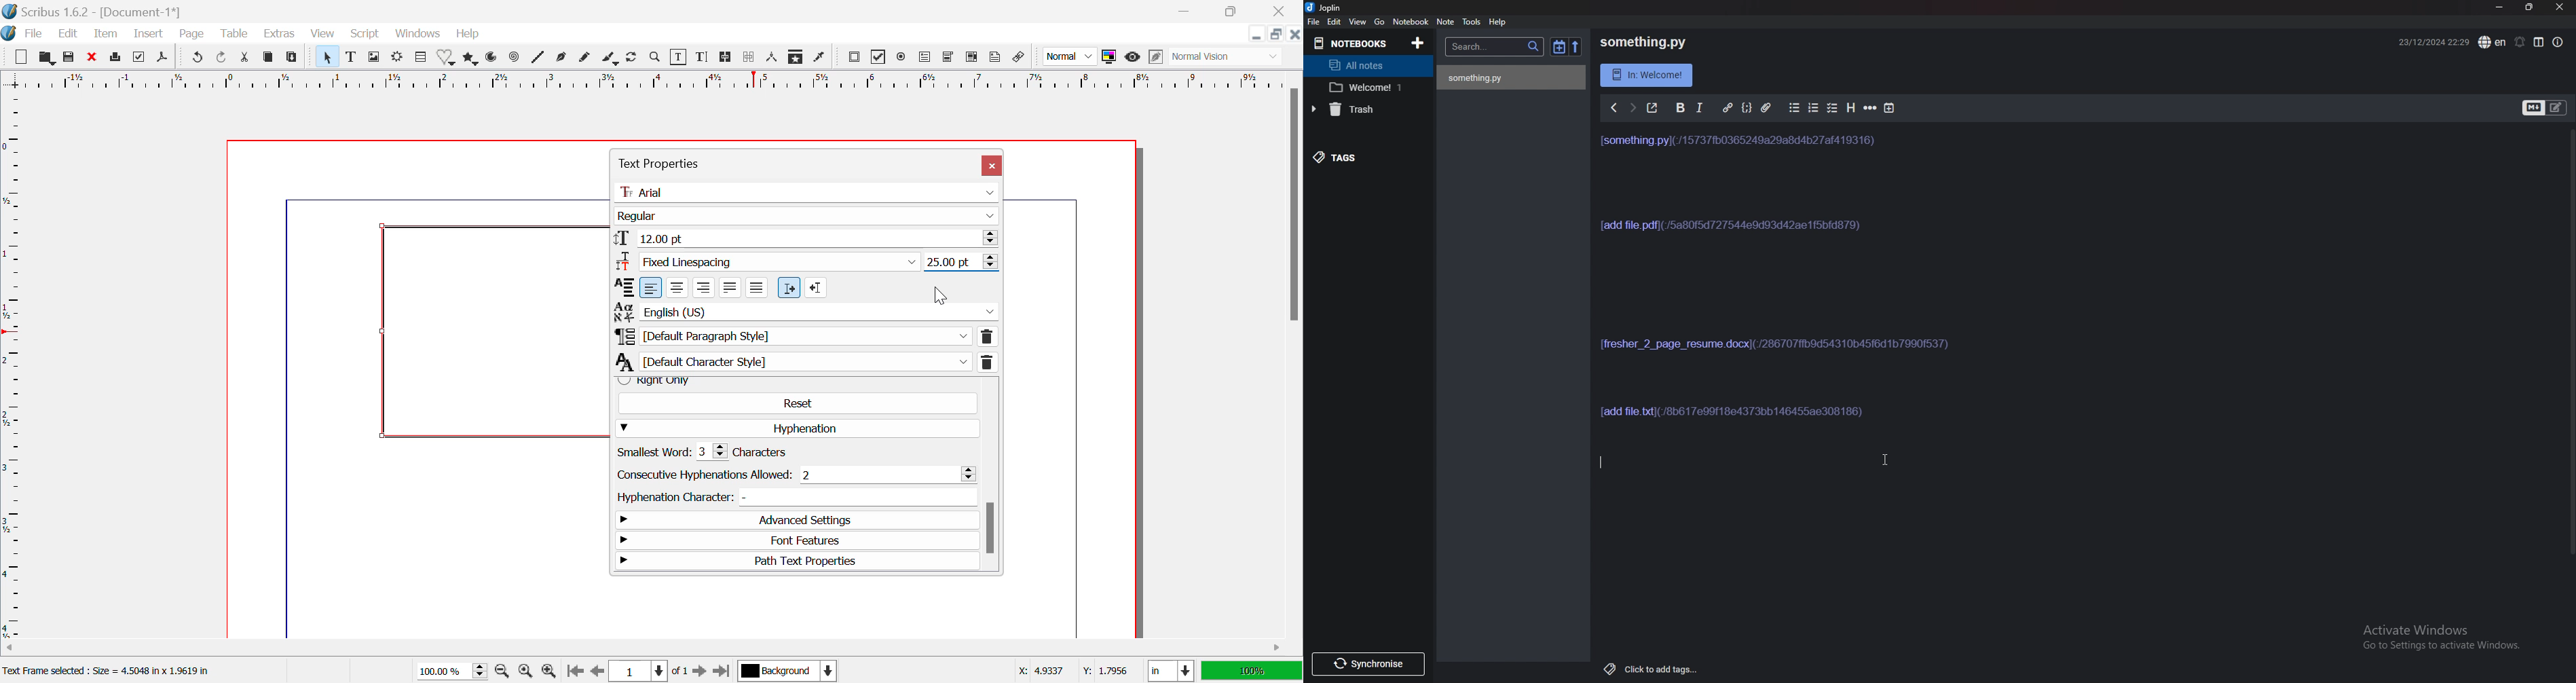  What do you see at coordinates (1104, 669) in the screenshot?
I see `Y: 1.7956` at bounding box center [1104, 669].